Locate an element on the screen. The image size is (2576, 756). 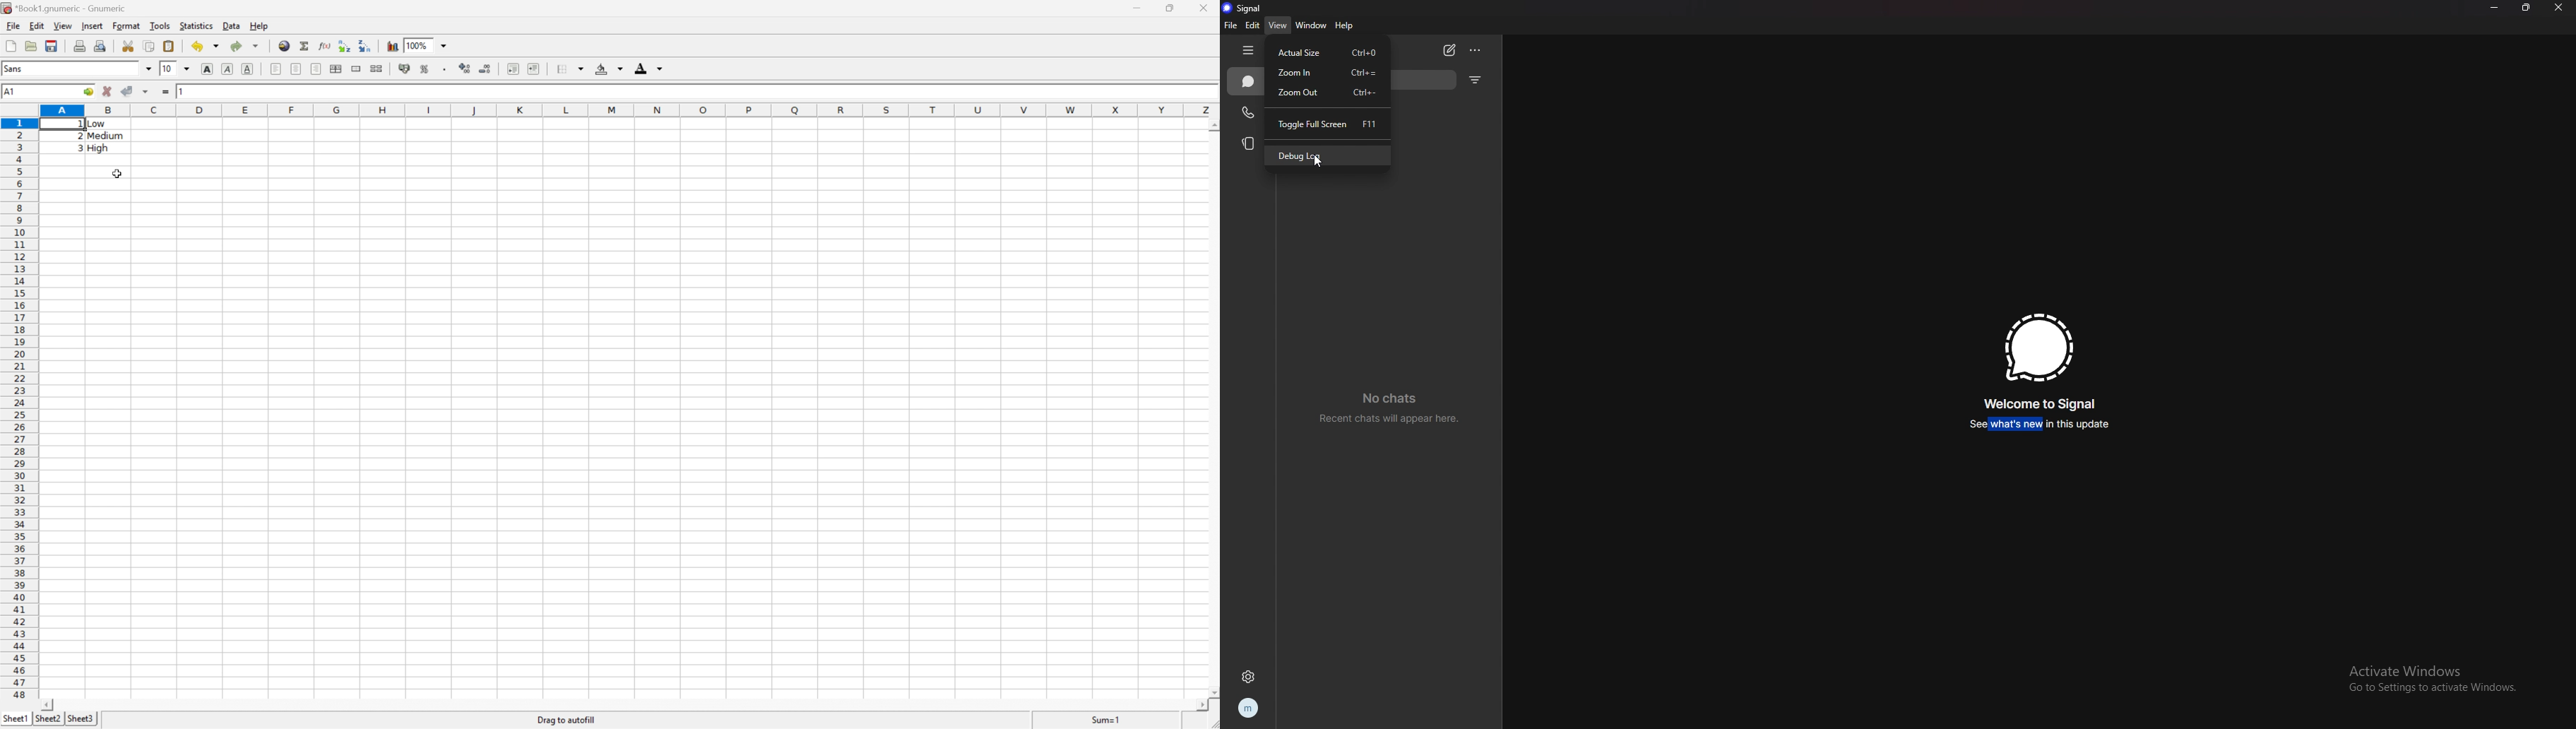
Sort the selected region in descending order based on the first column selected is located at coordinates (367, 47).